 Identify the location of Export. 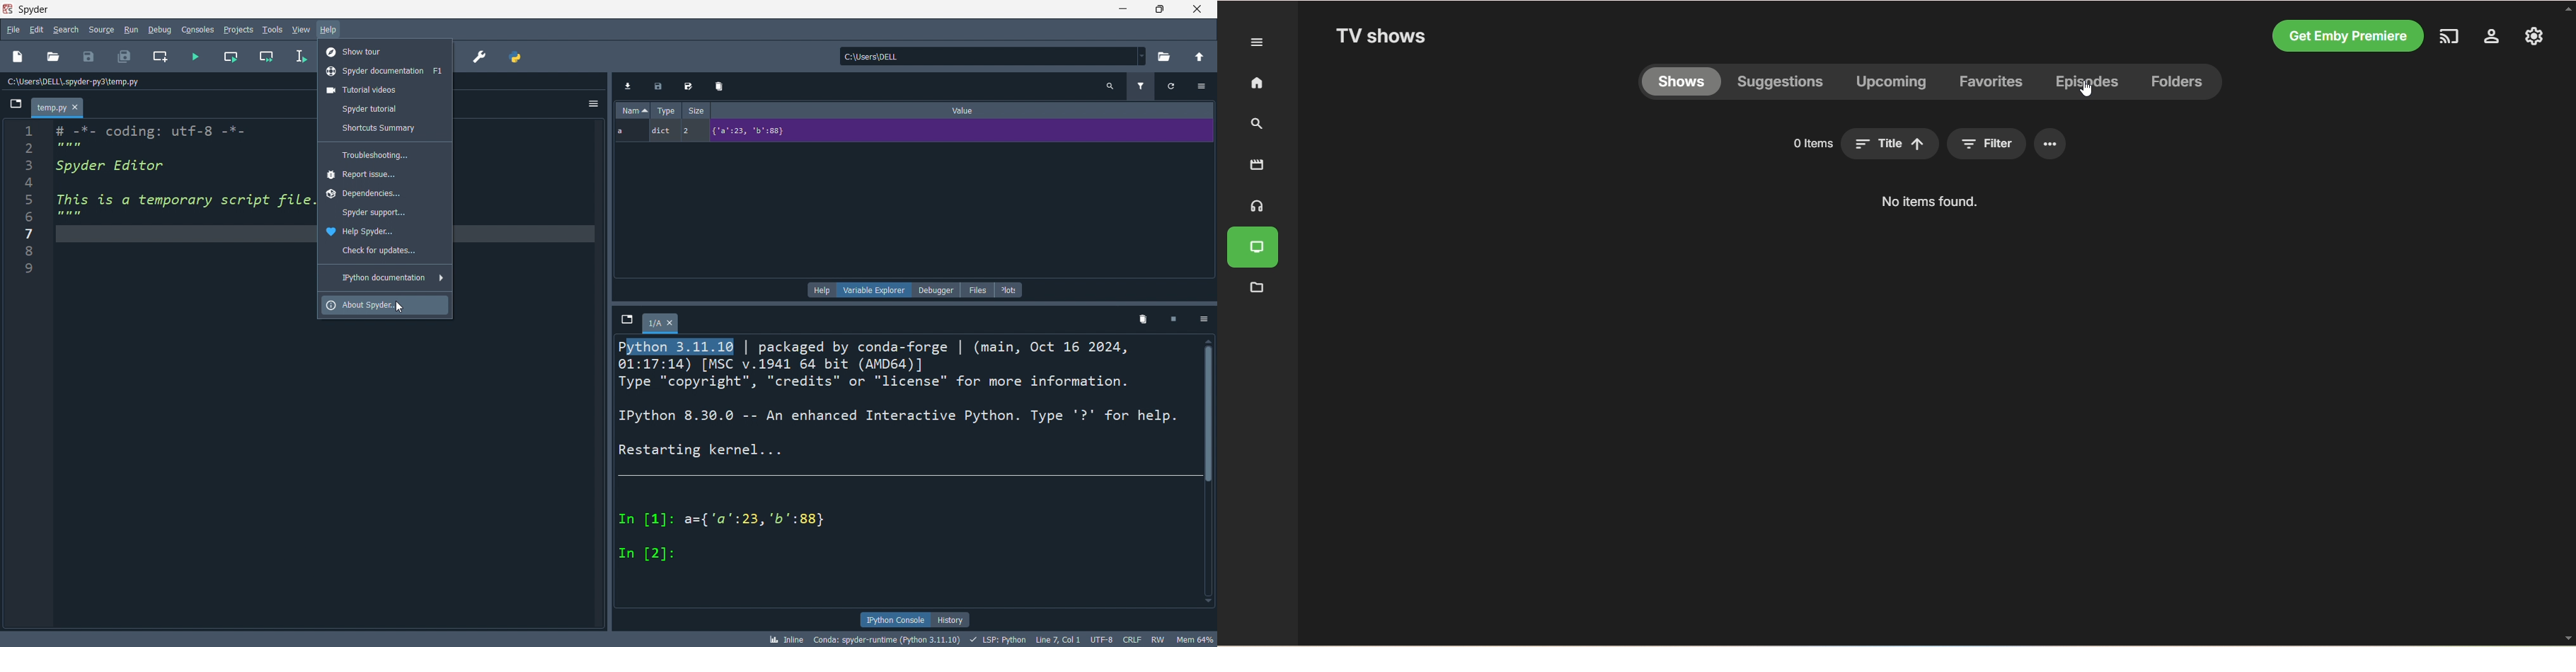
(658, 85).